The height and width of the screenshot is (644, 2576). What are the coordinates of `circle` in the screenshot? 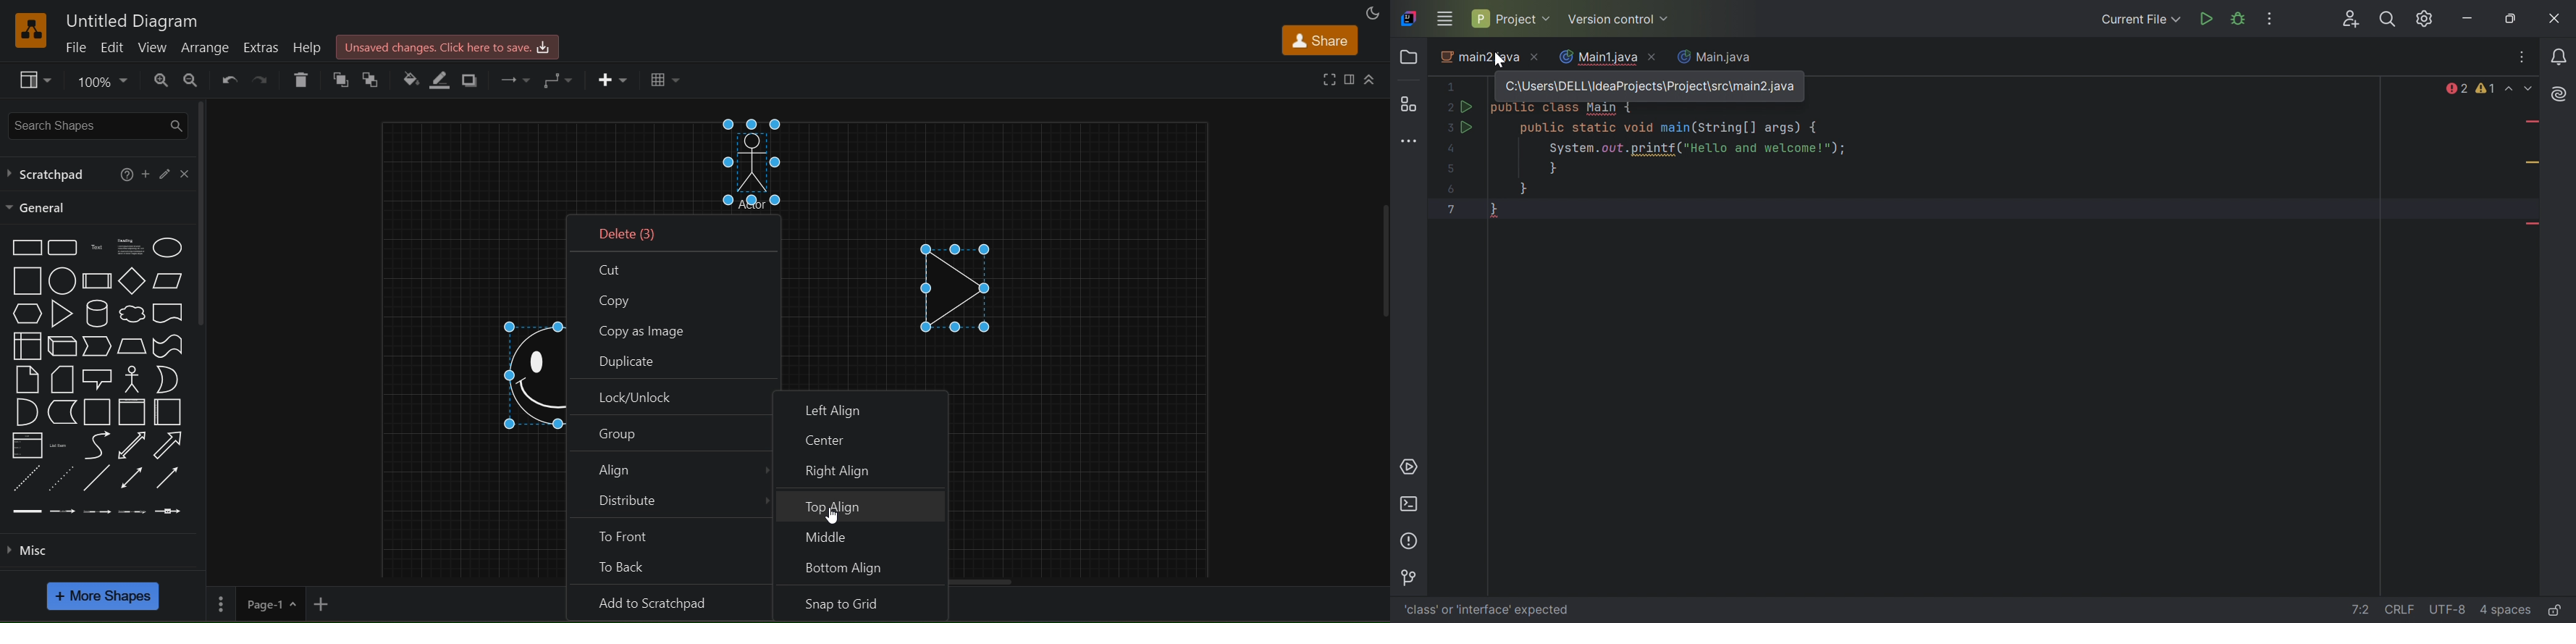 It's located at (62, 279).